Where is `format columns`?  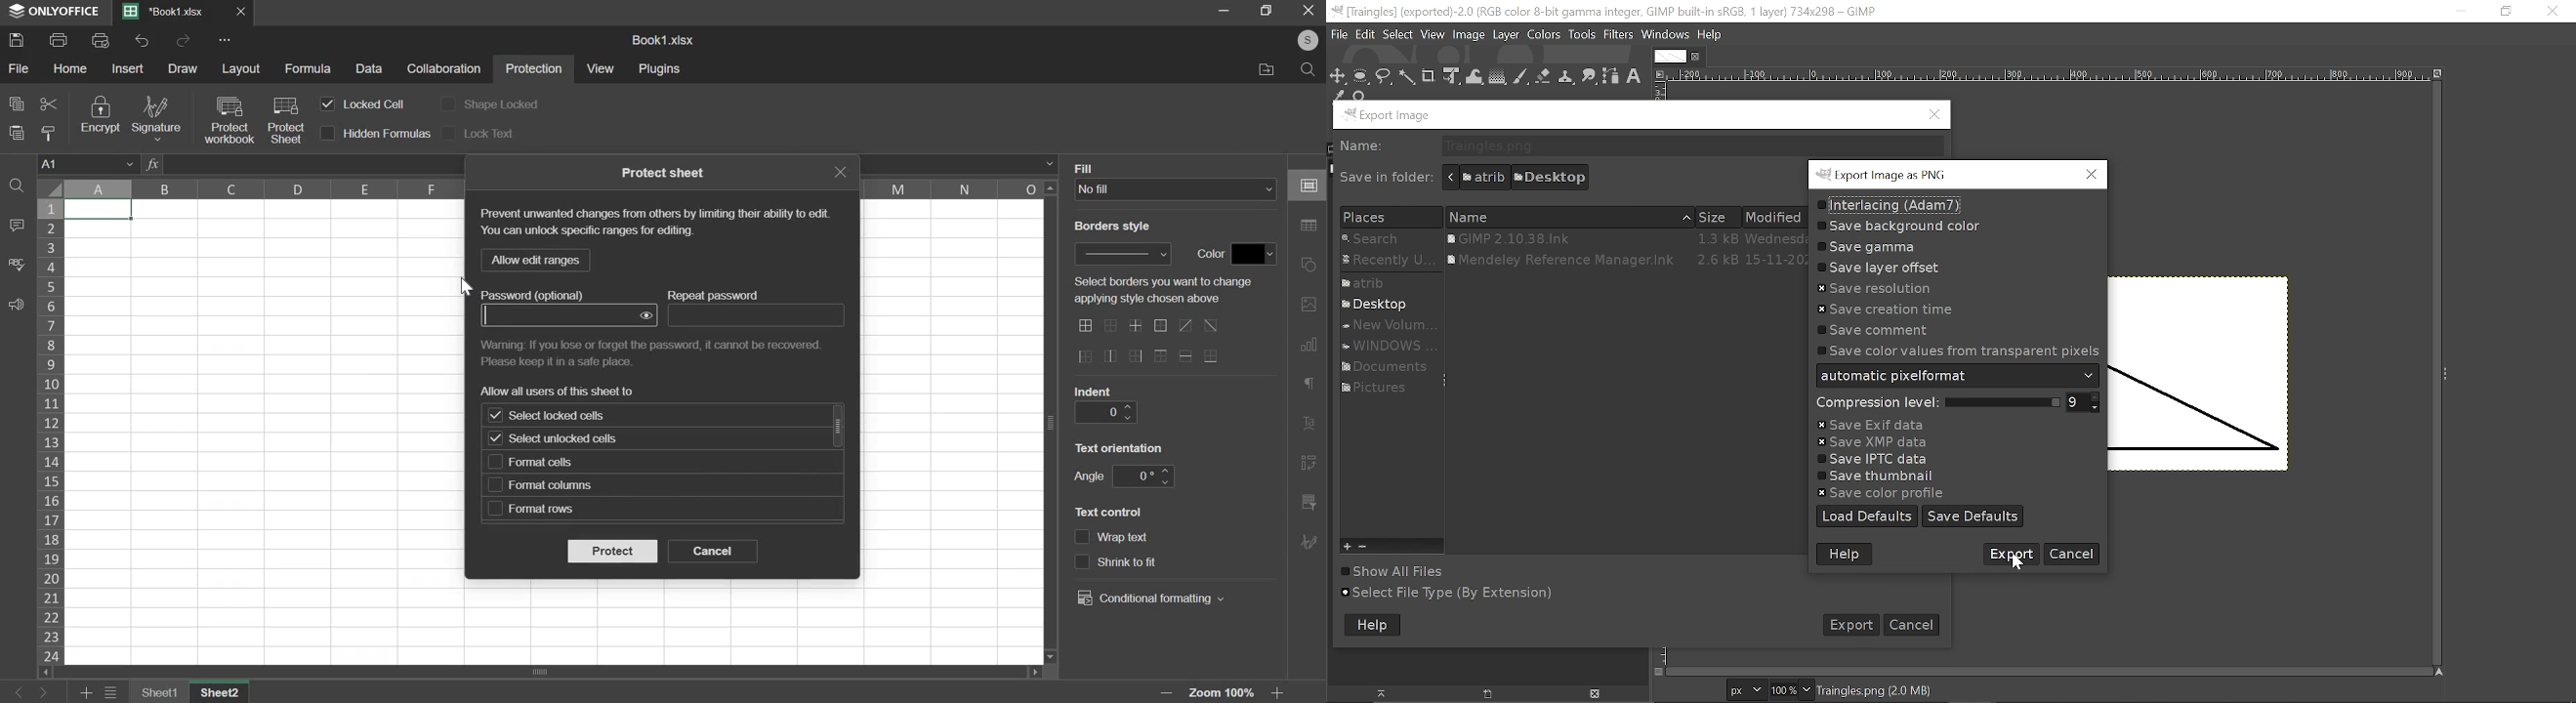 format columns is located at coordinates (552, 485).